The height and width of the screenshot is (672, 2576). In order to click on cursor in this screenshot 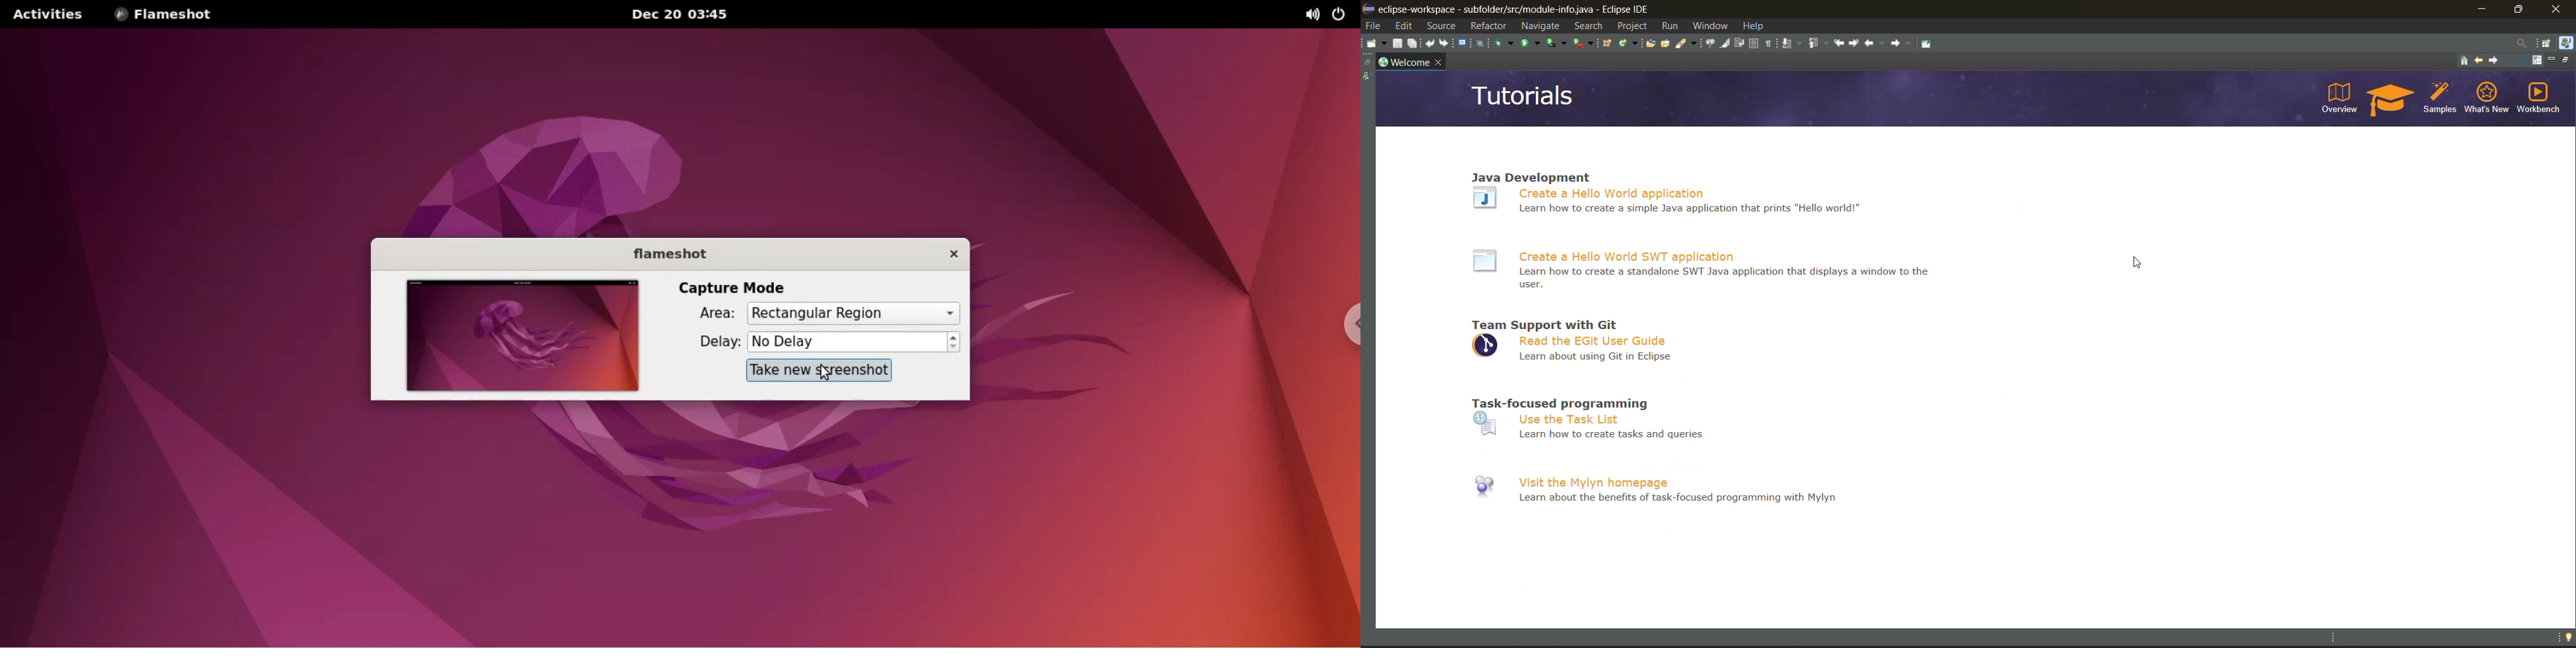, I will do `click(824, 374)`.